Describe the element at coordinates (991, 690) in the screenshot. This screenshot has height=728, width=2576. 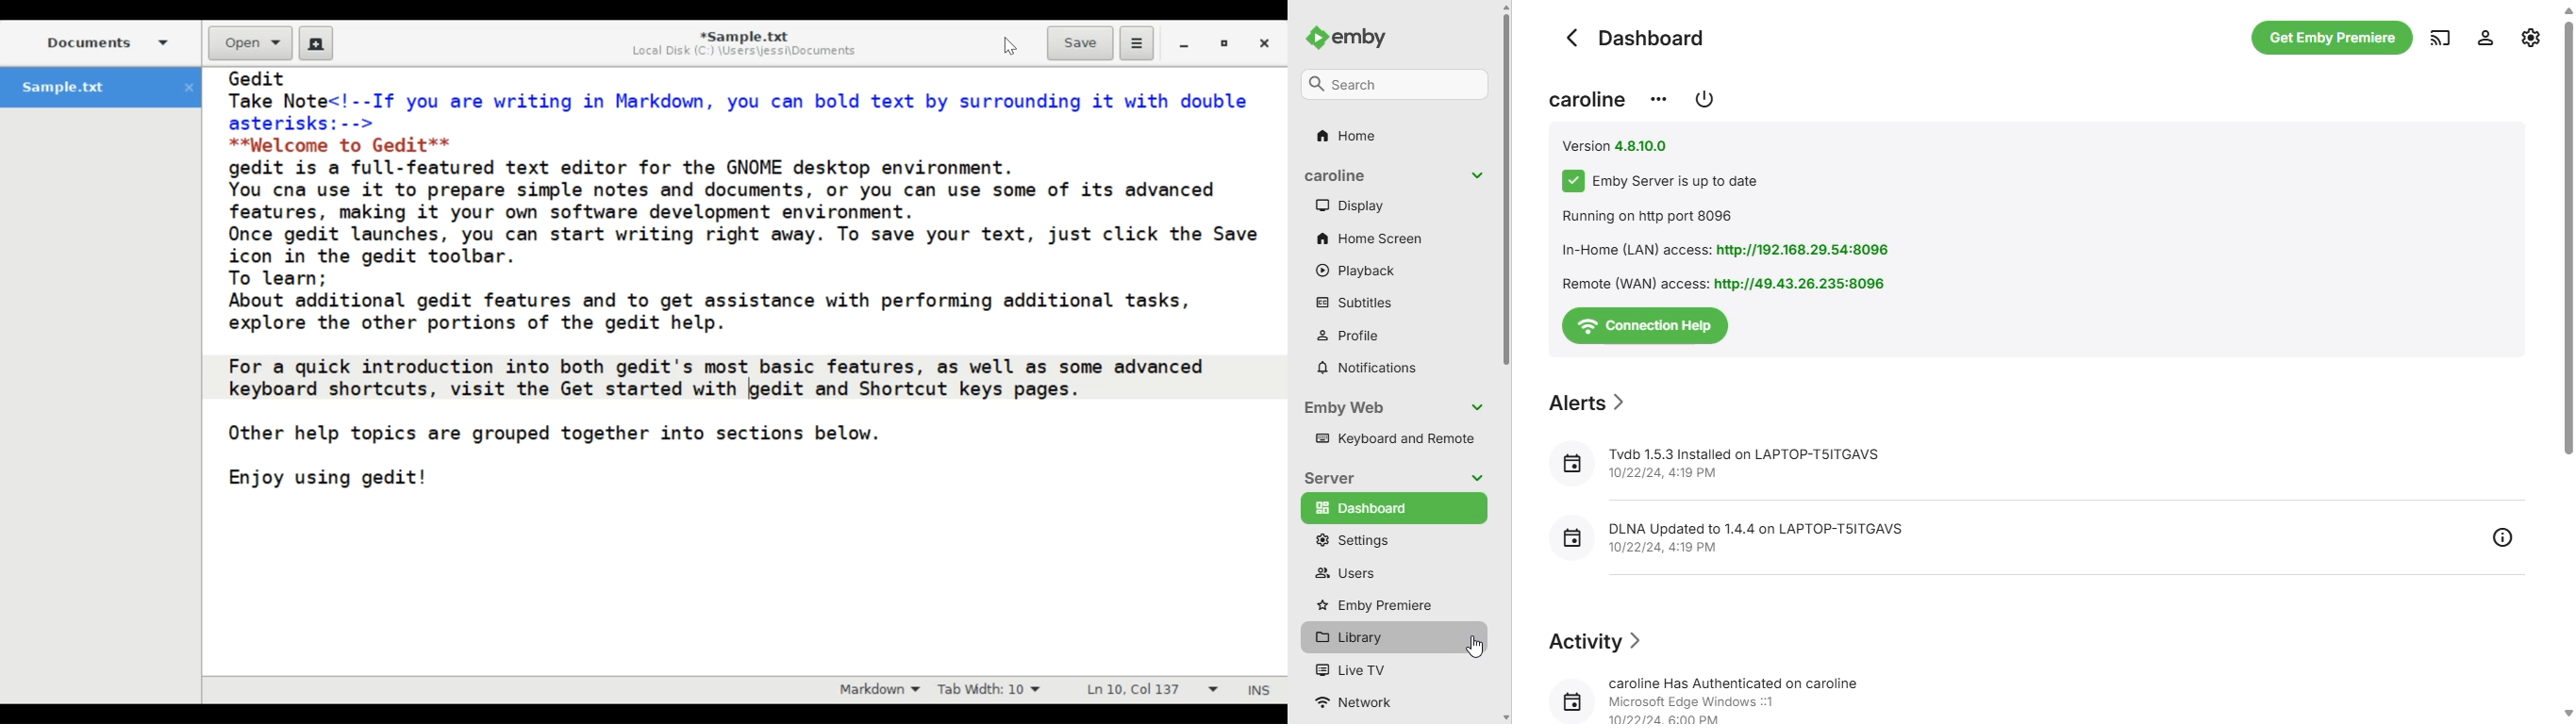
I see `Tab Width: 10` at that location.